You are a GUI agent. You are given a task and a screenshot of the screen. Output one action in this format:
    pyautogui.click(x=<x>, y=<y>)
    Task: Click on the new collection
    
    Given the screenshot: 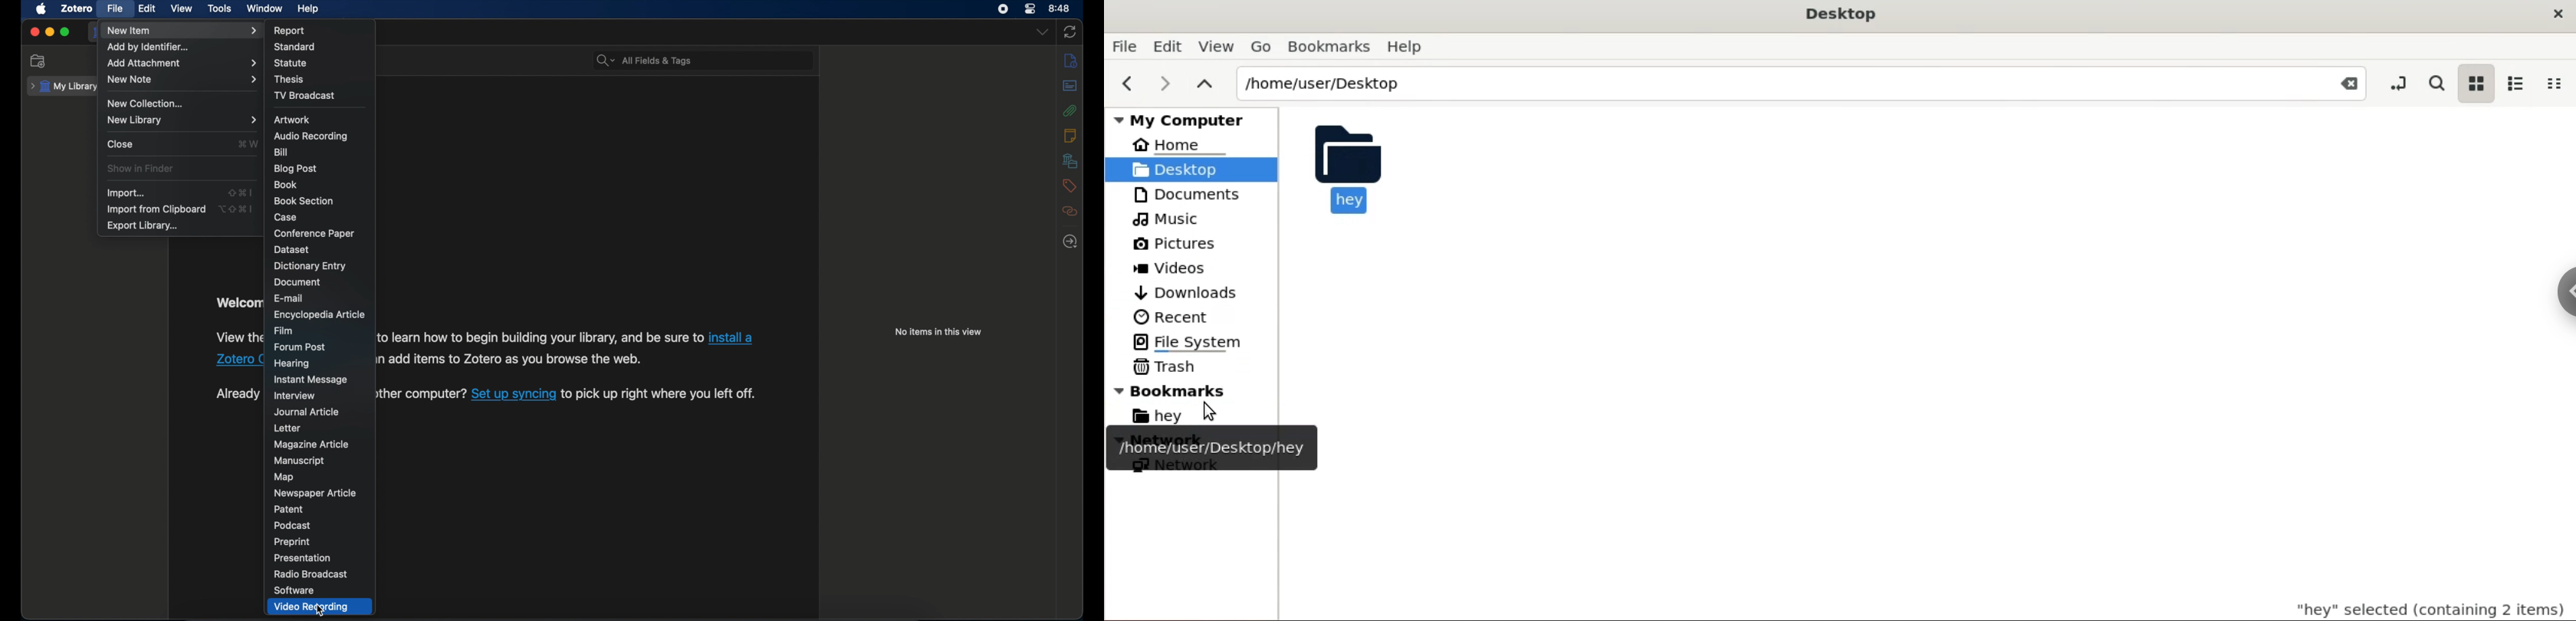 What is the action you would take?
    pyautogui.click(x=39, y=62)
    